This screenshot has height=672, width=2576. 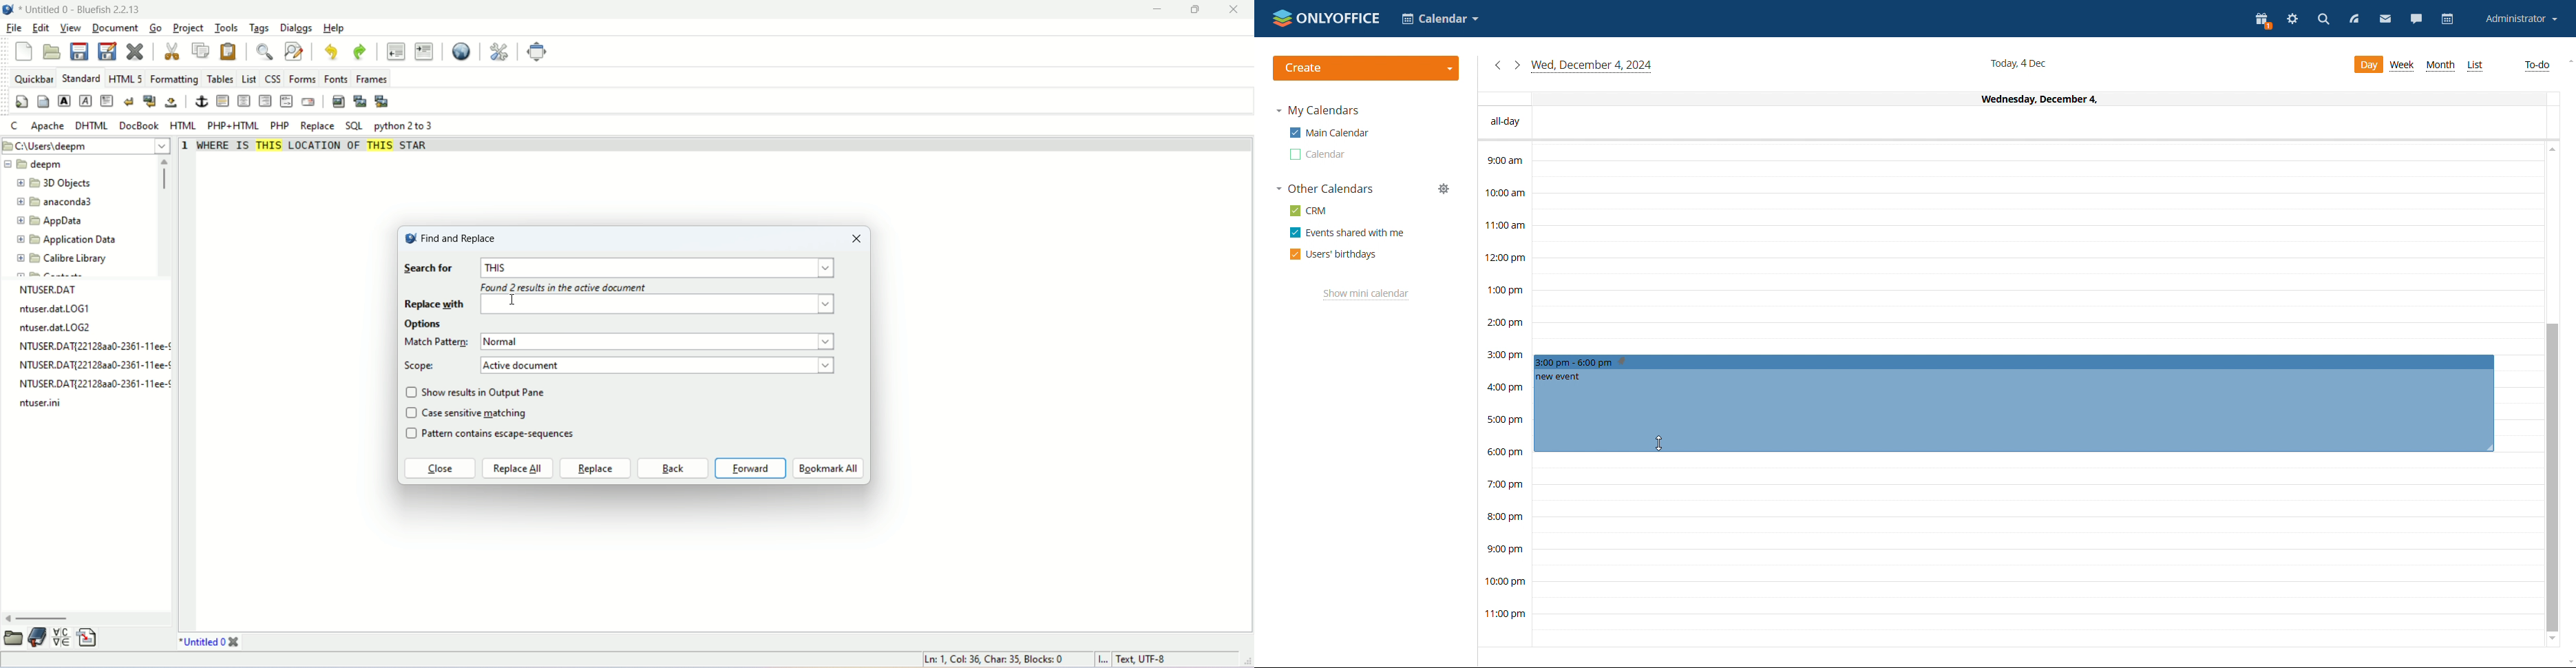 What do you see at coordinates (661, 342) in the screenshot?
I see `normal` at bounding box center [661, 342].